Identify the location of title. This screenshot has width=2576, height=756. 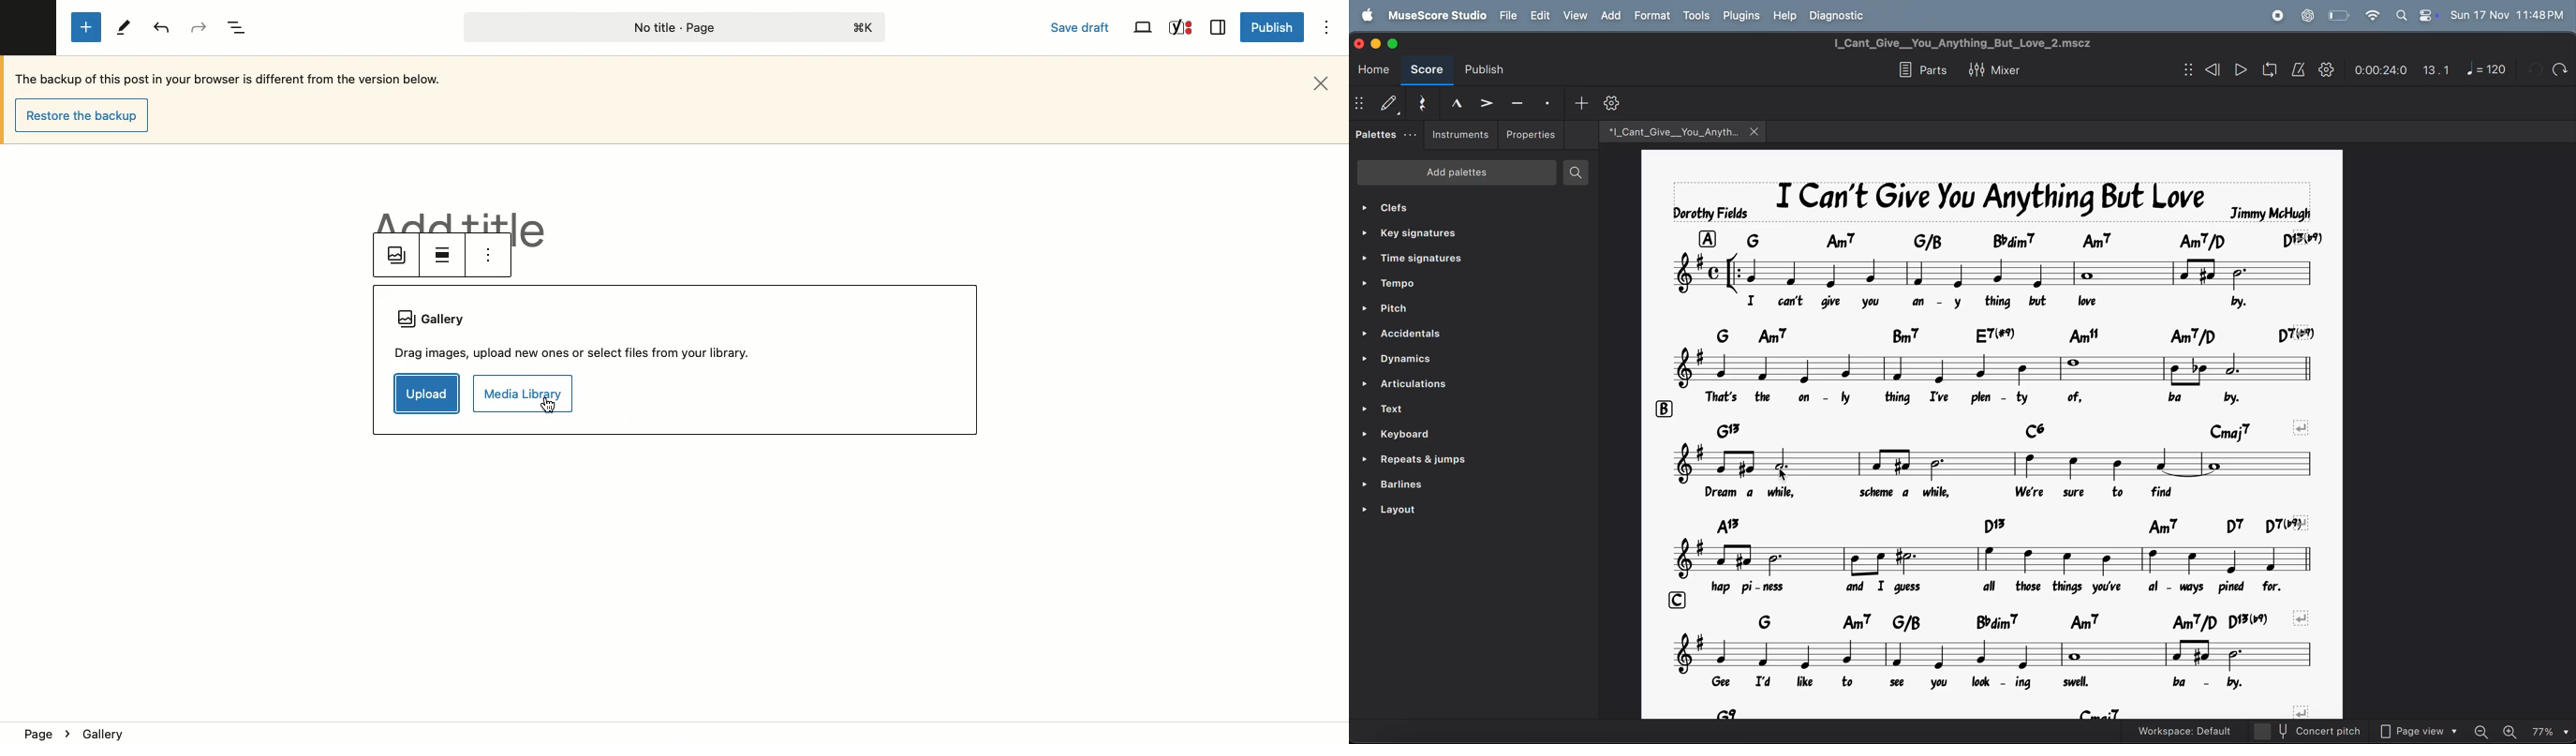
(1970, 44).